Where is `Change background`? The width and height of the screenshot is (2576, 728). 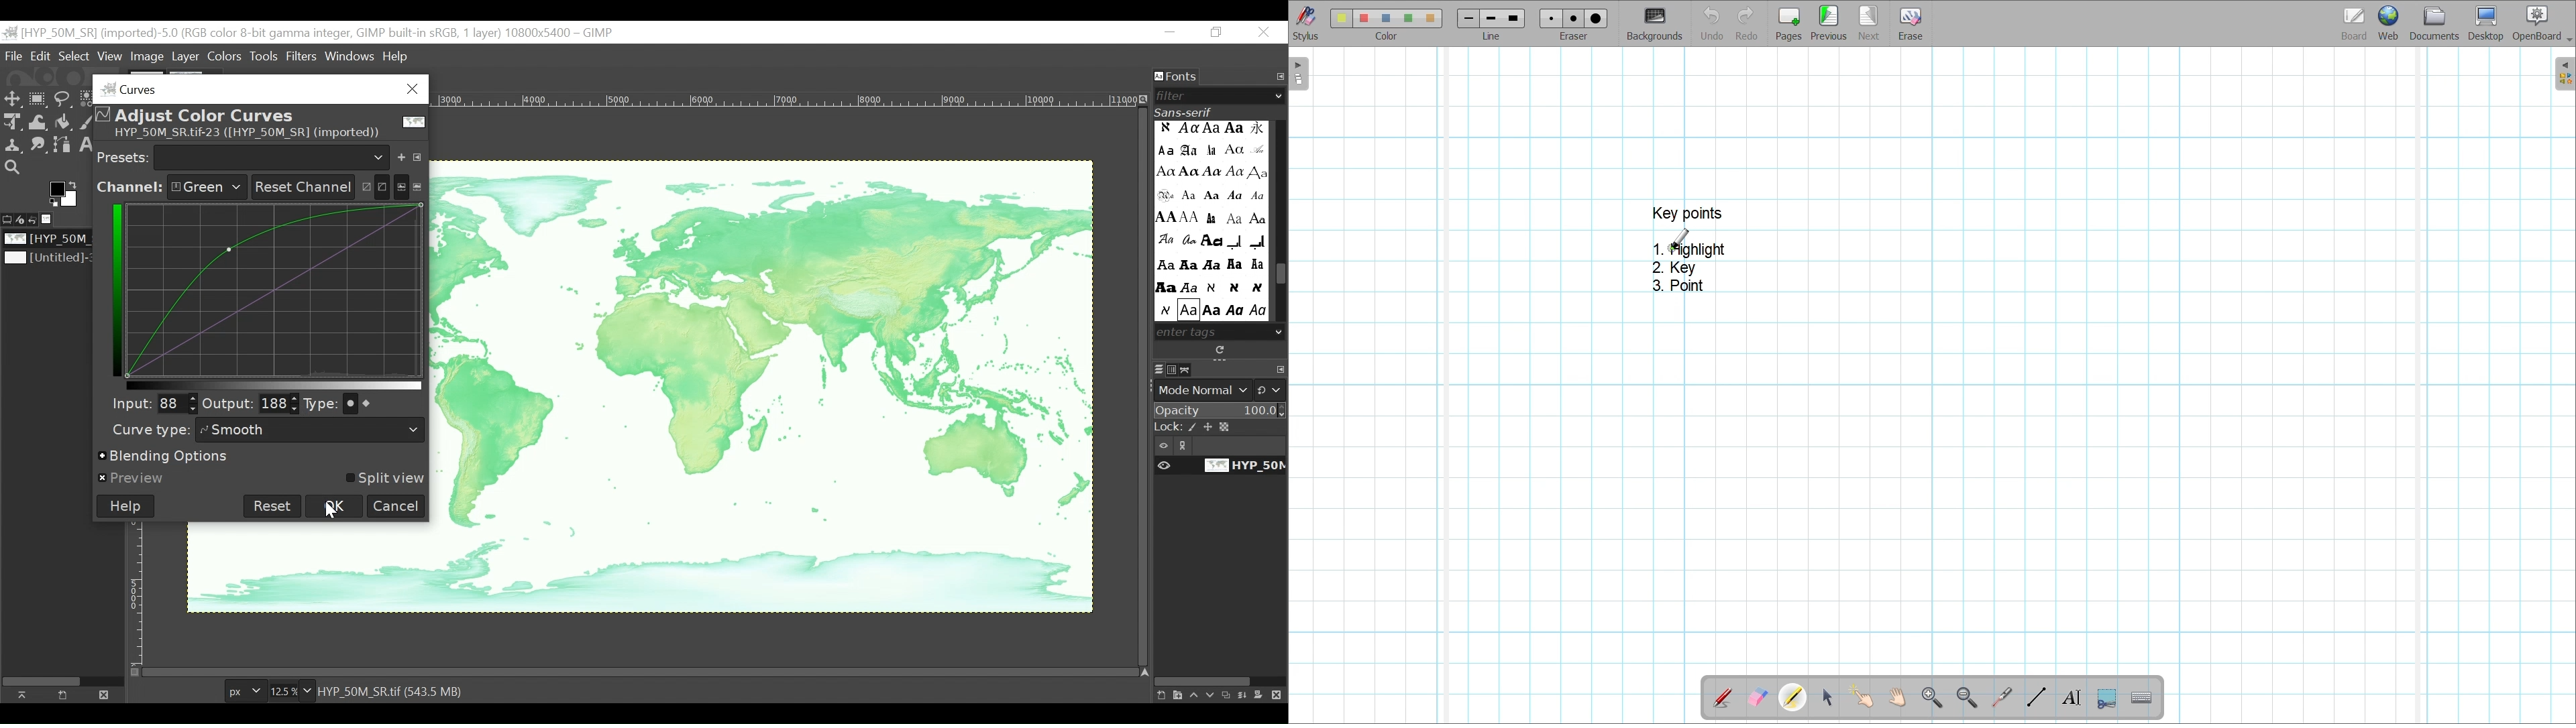 Change background is located at coordinates (1654, 23).